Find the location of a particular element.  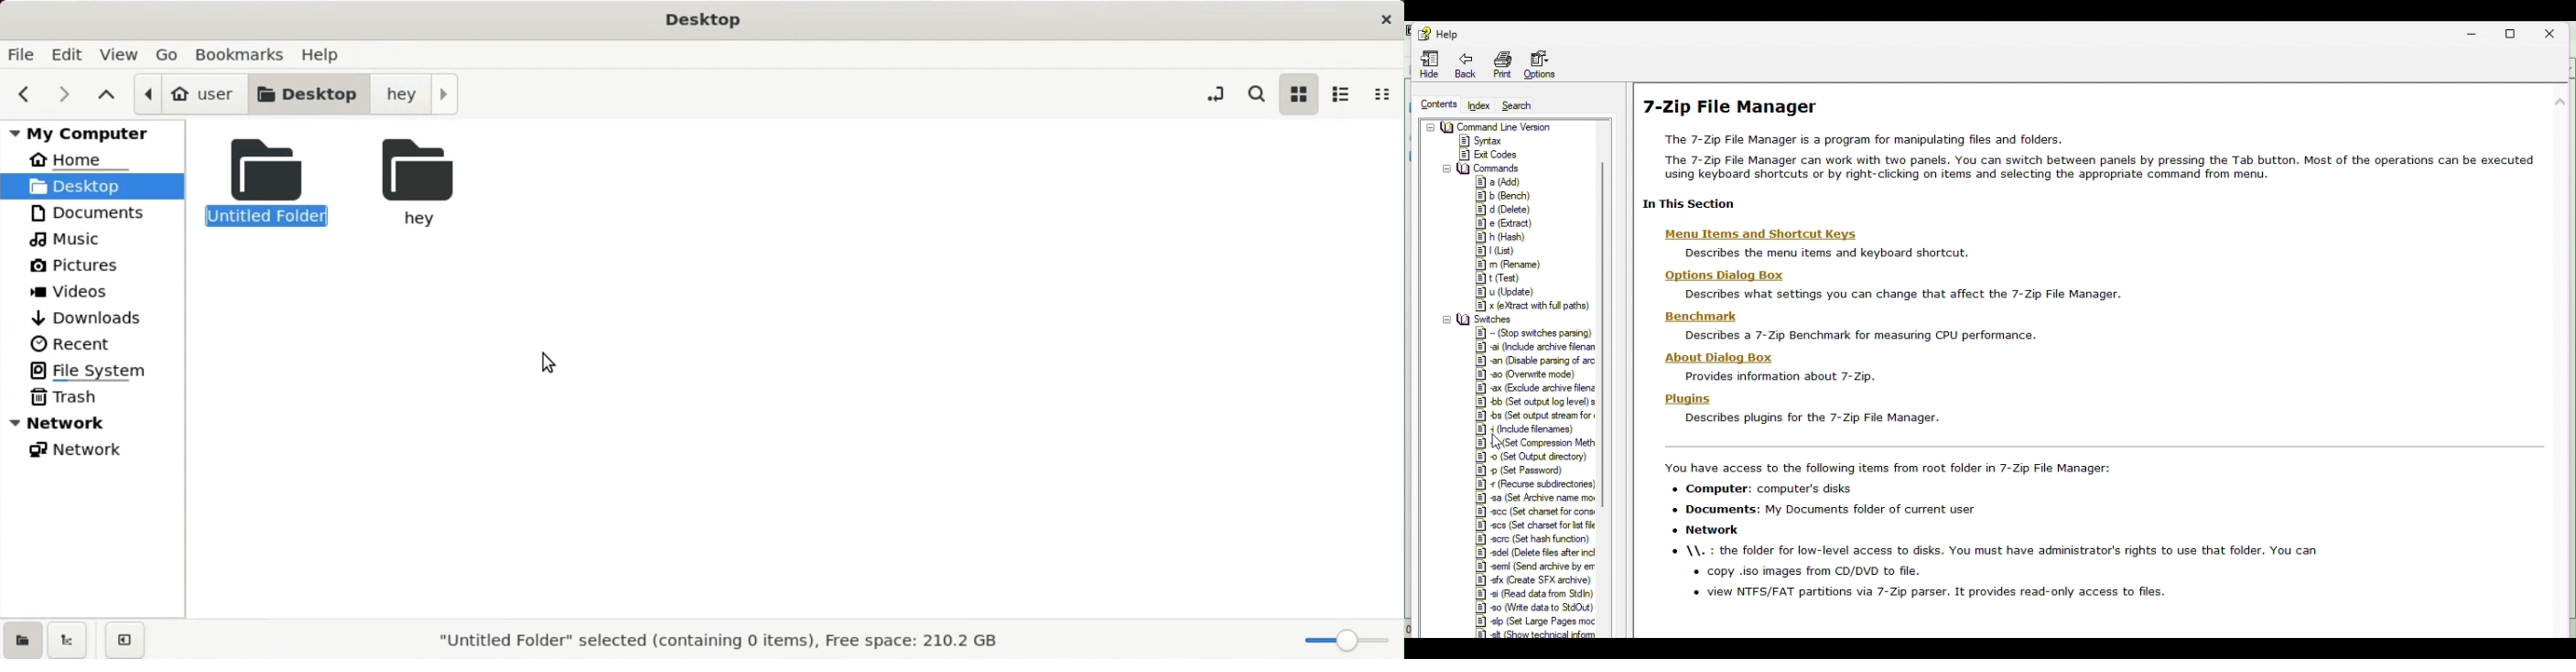

Set archive name is located at coordinates (1540, 499).